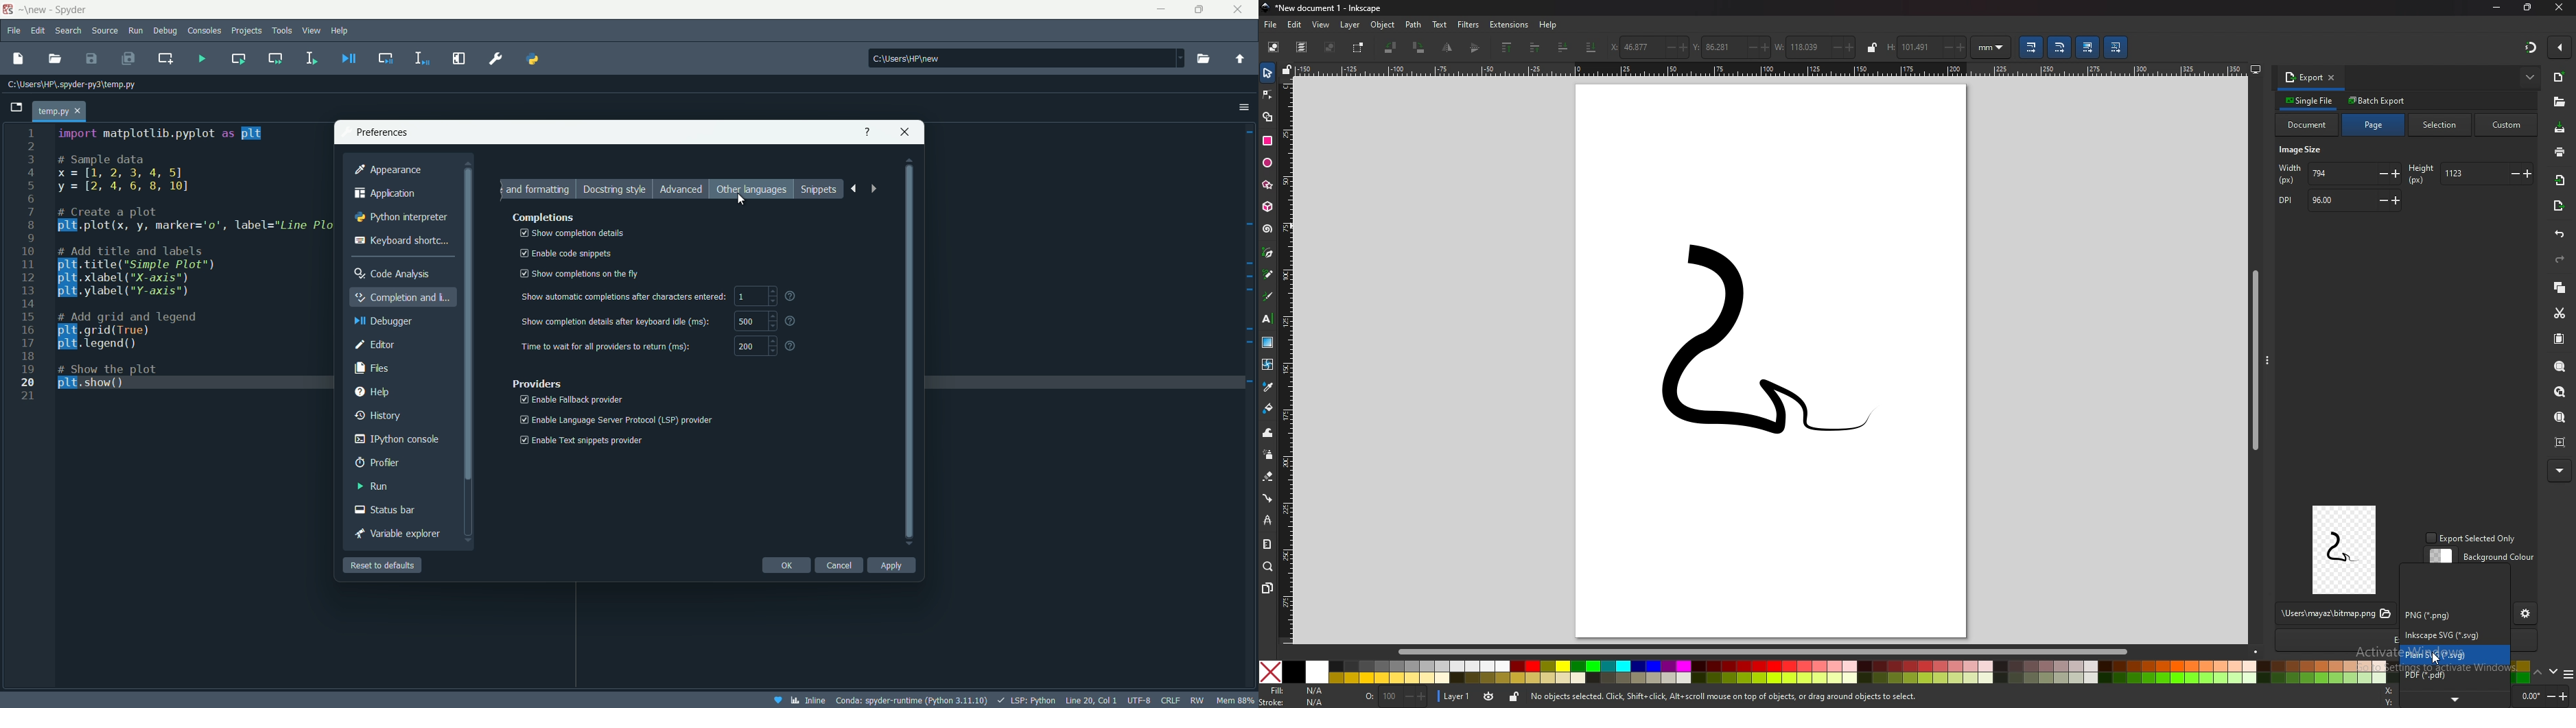  I want to click on edit, so click(38, 31).